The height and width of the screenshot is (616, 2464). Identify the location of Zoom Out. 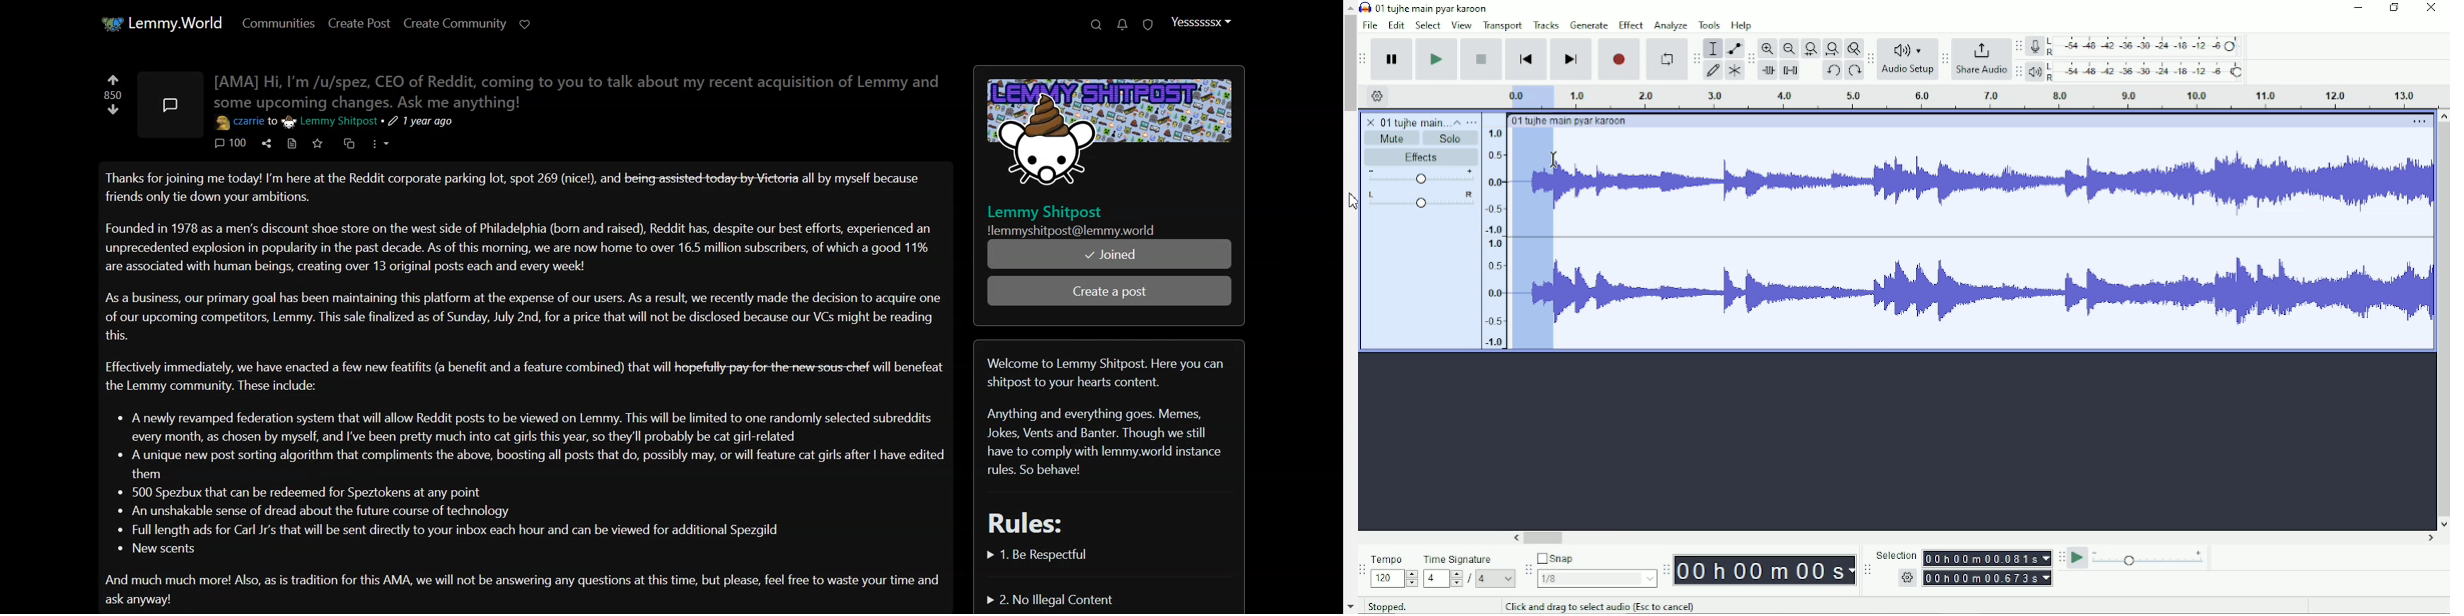
(1789, 49).